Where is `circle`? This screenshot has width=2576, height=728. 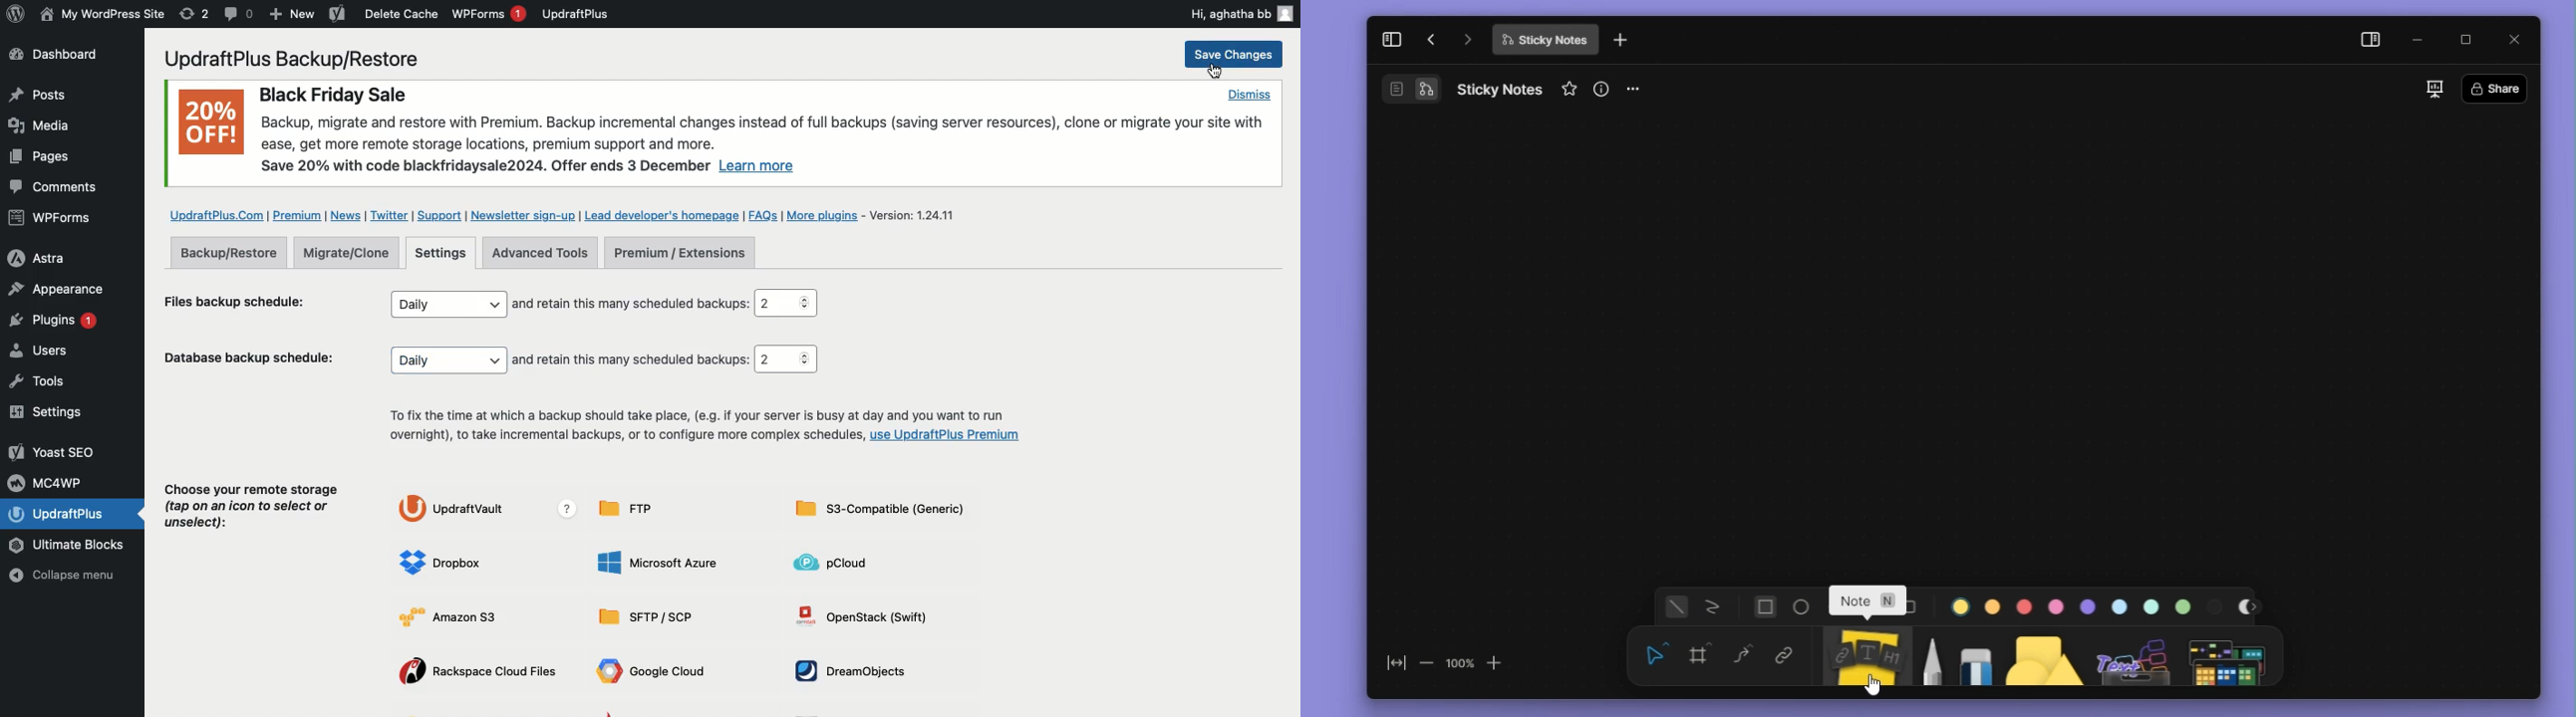 circle is located at coordinates (1804, 605).